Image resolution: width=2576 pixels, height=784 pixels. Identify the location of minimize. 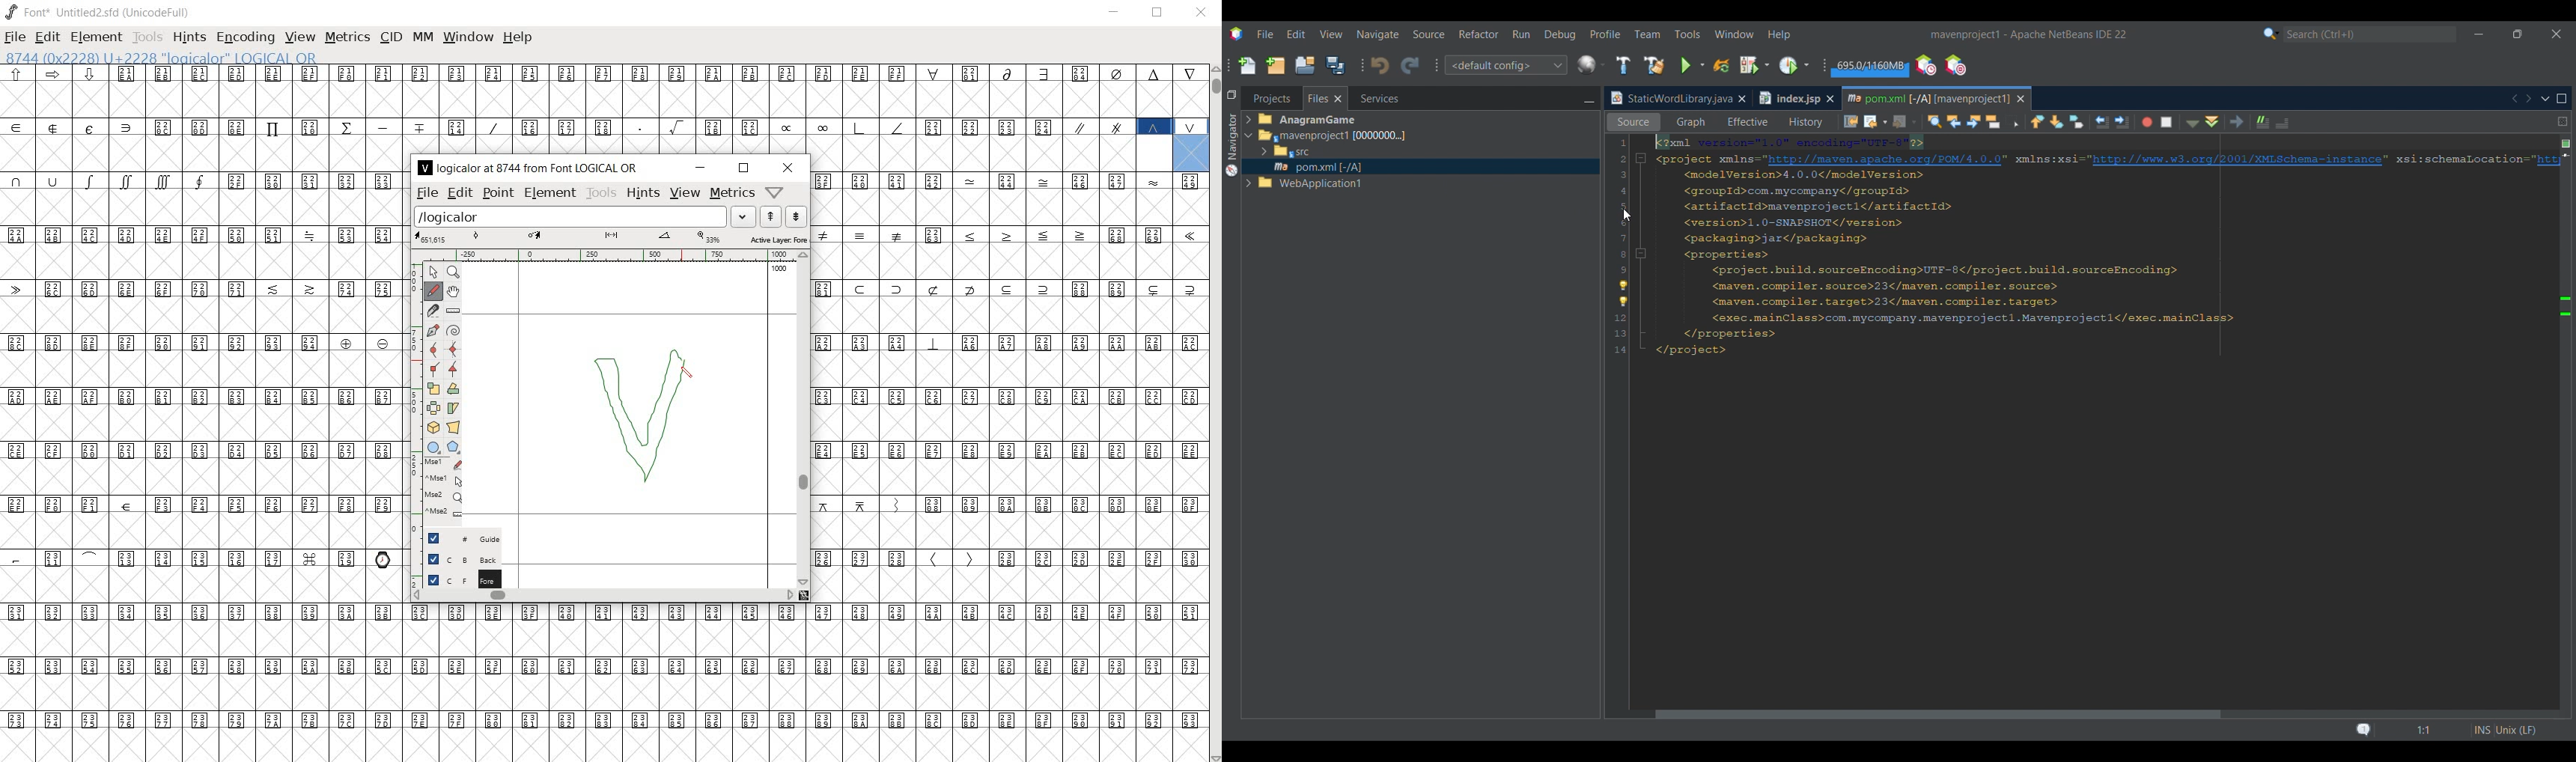
(701, 166).